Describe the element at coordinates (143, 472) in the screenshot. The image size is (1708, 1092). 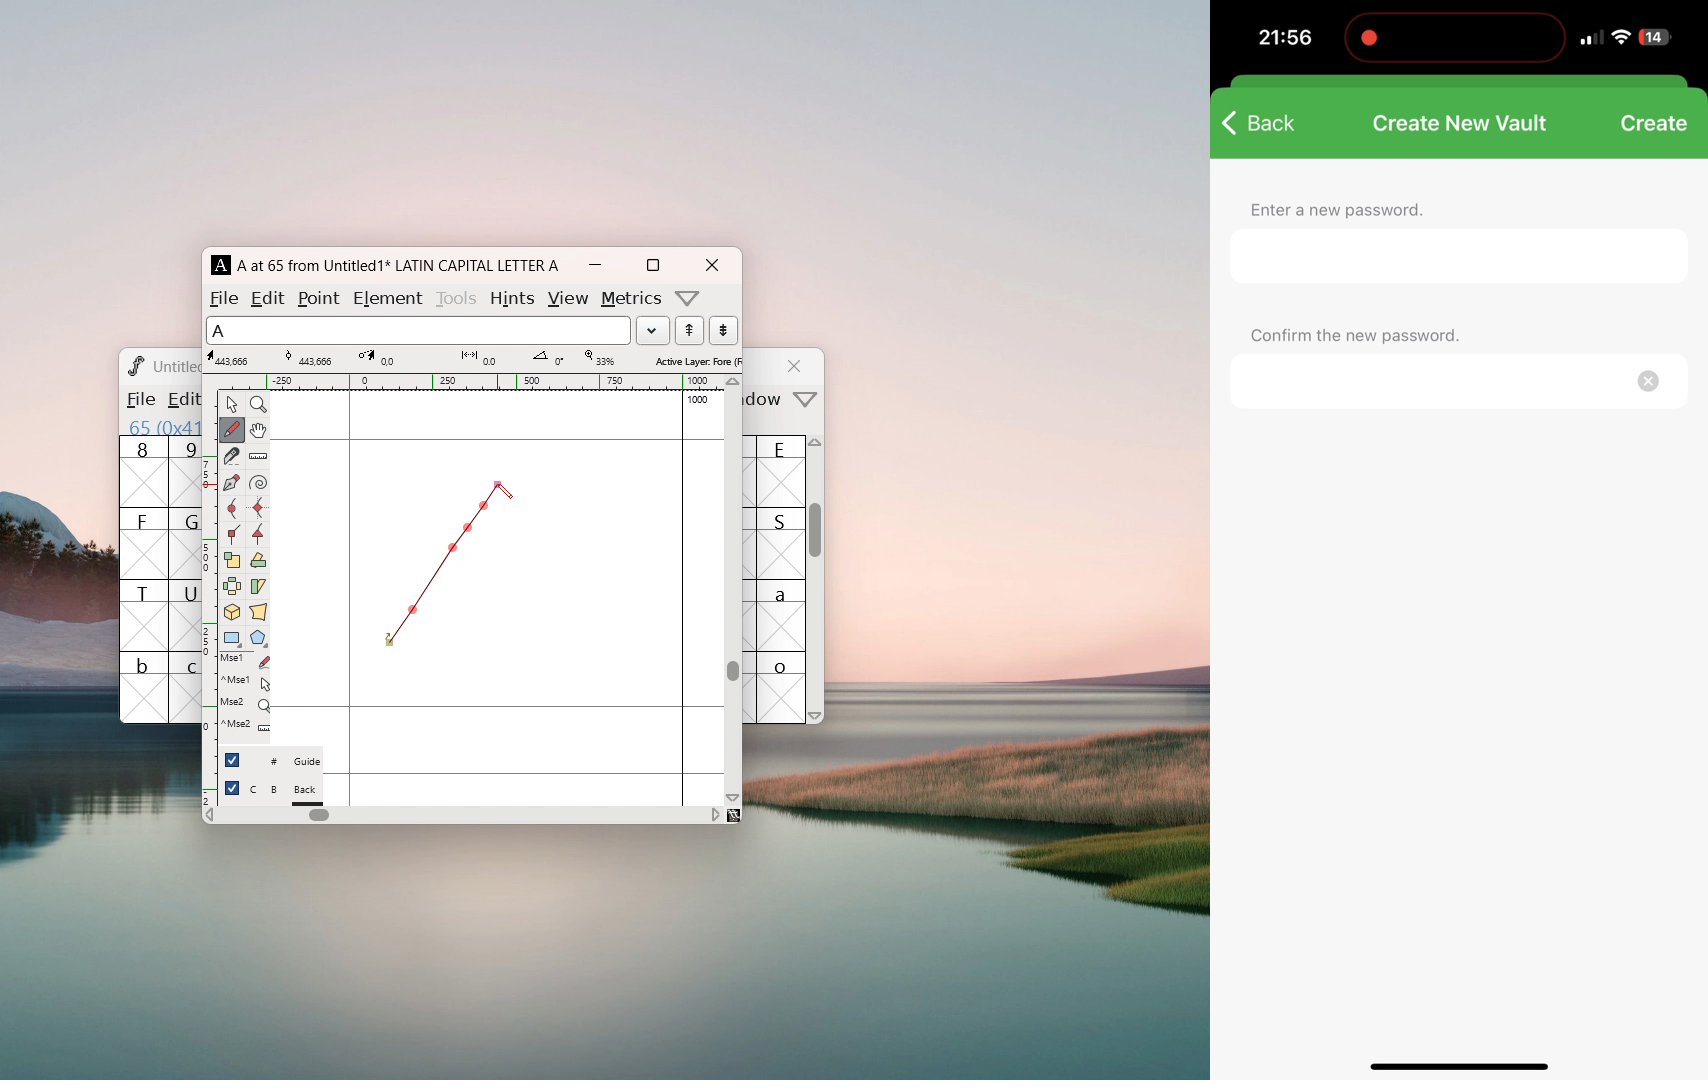
I see `8` at that location.